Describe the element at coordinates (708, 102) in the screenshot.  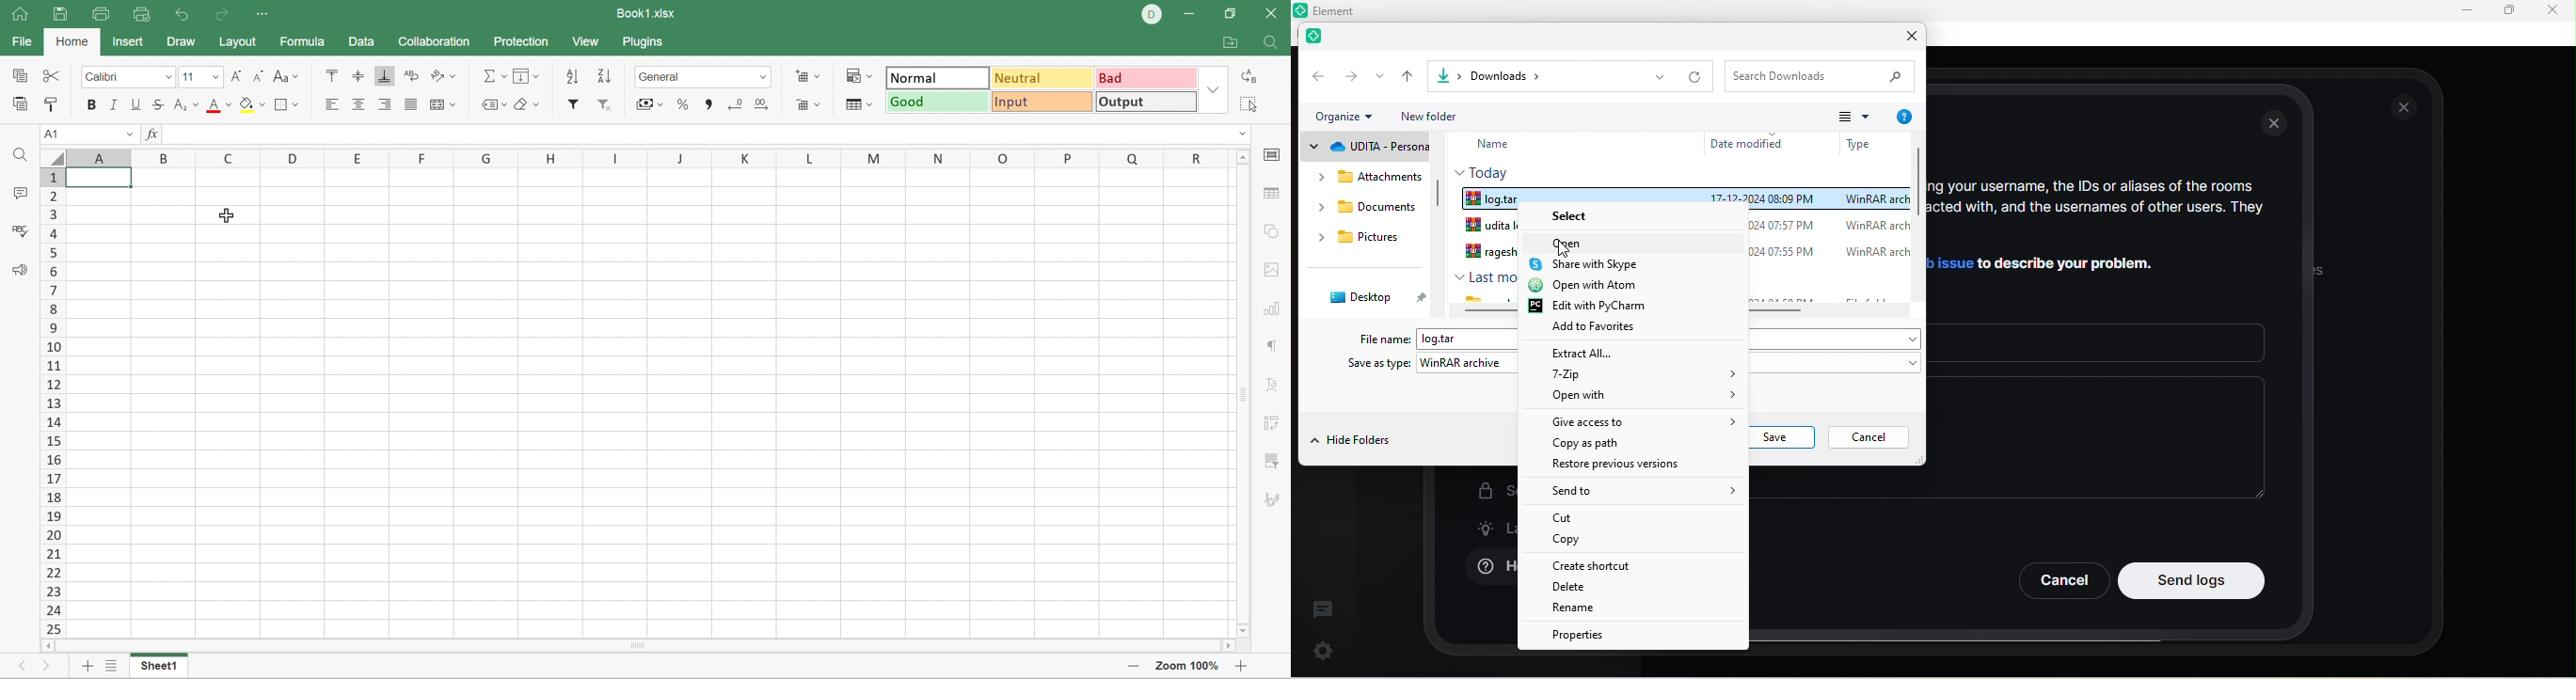
I see `Comma style` at that location.